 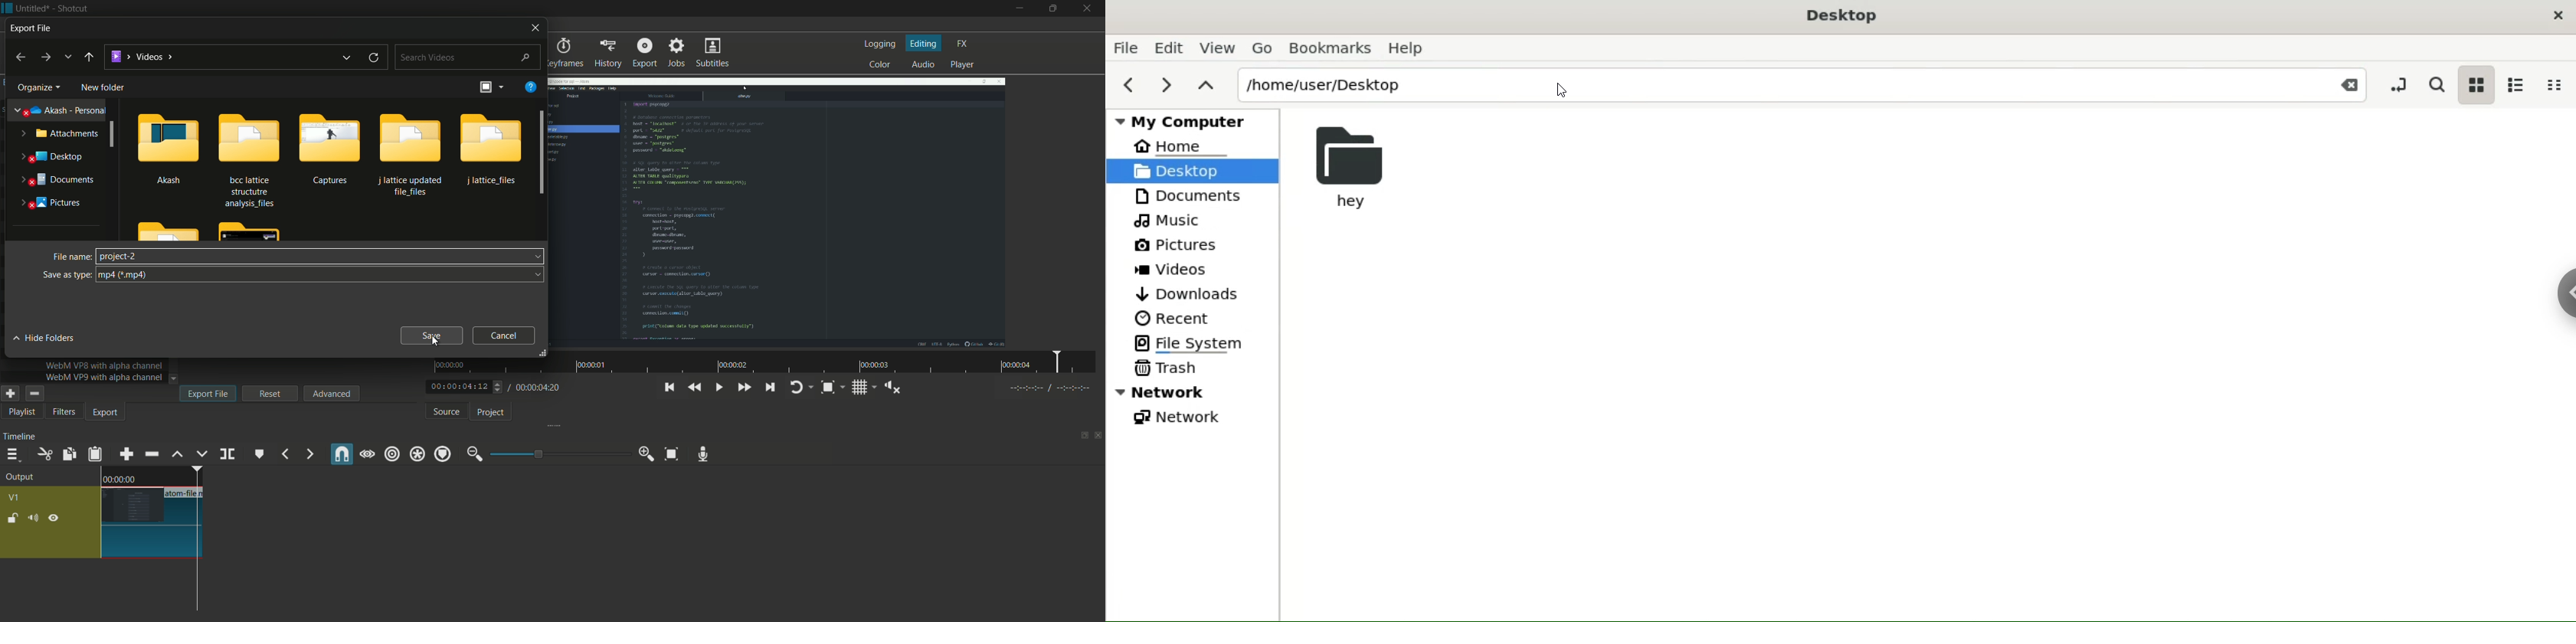 I want to click on scroll bar, so click(x=538, y=153).